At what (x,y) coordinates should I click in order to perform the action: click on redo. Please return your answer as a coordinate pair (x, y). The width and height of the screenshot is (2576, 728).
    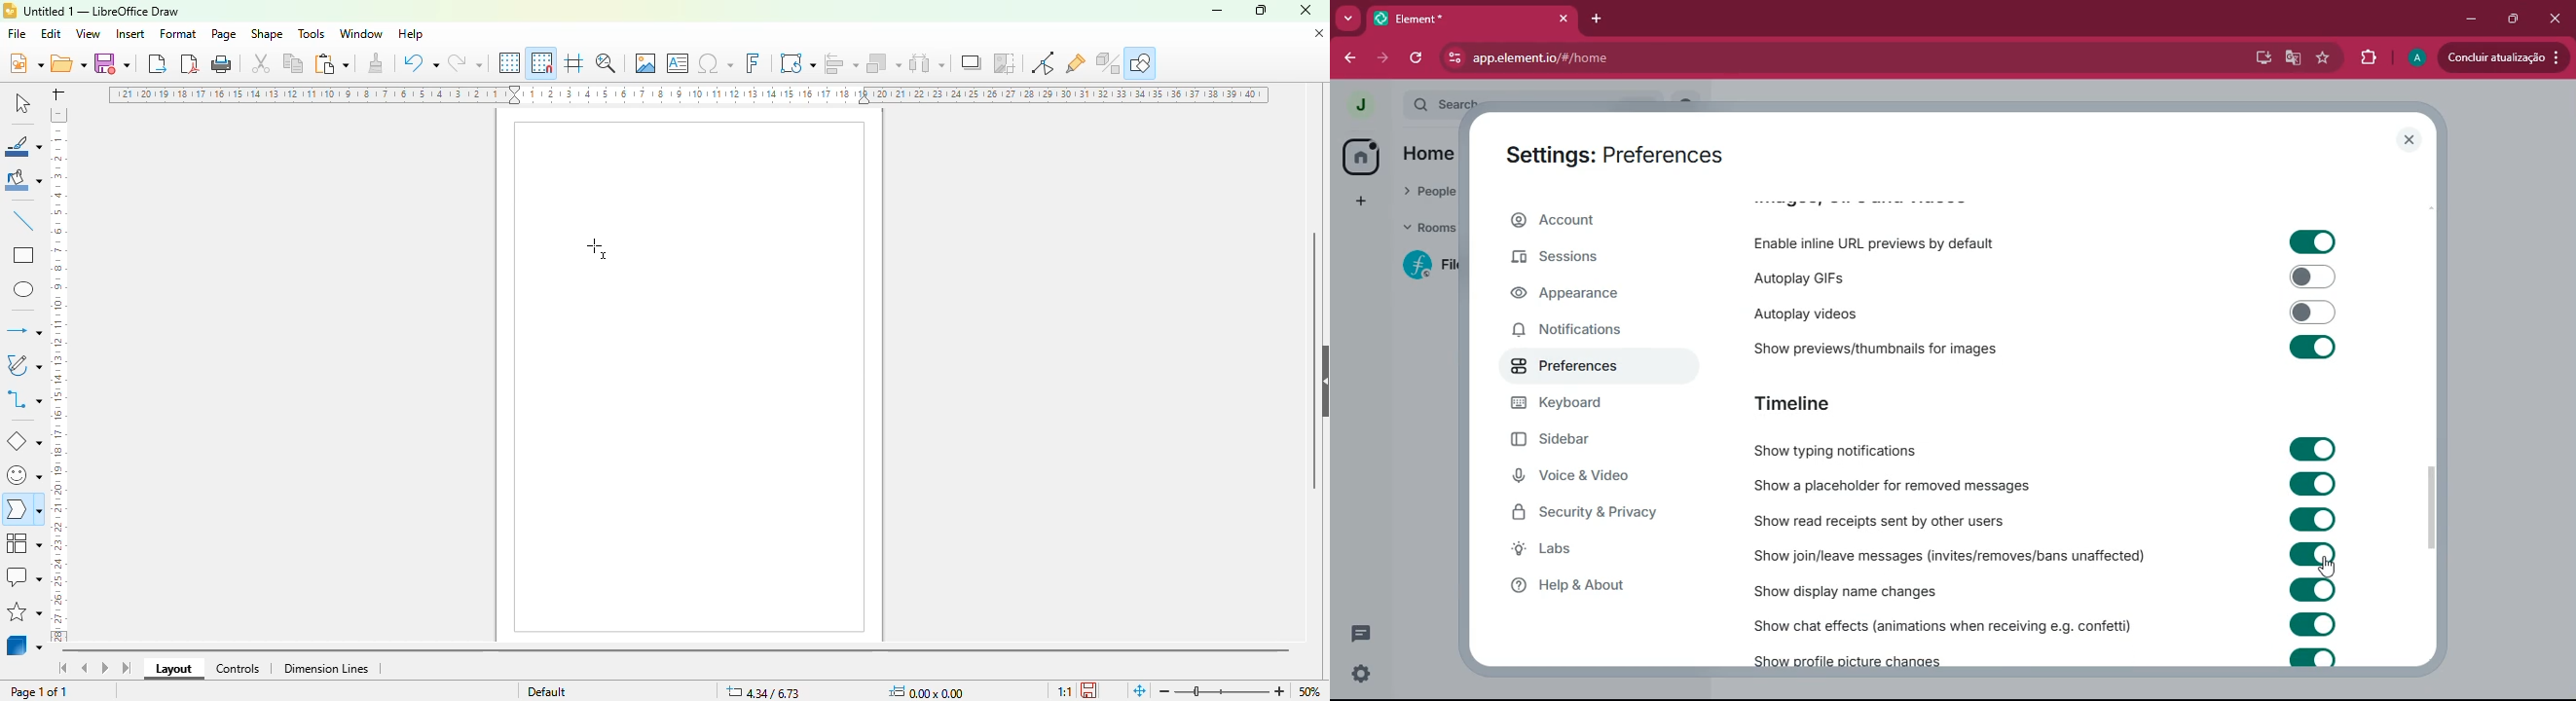
    Looking at the image, I should click on (464, 62).